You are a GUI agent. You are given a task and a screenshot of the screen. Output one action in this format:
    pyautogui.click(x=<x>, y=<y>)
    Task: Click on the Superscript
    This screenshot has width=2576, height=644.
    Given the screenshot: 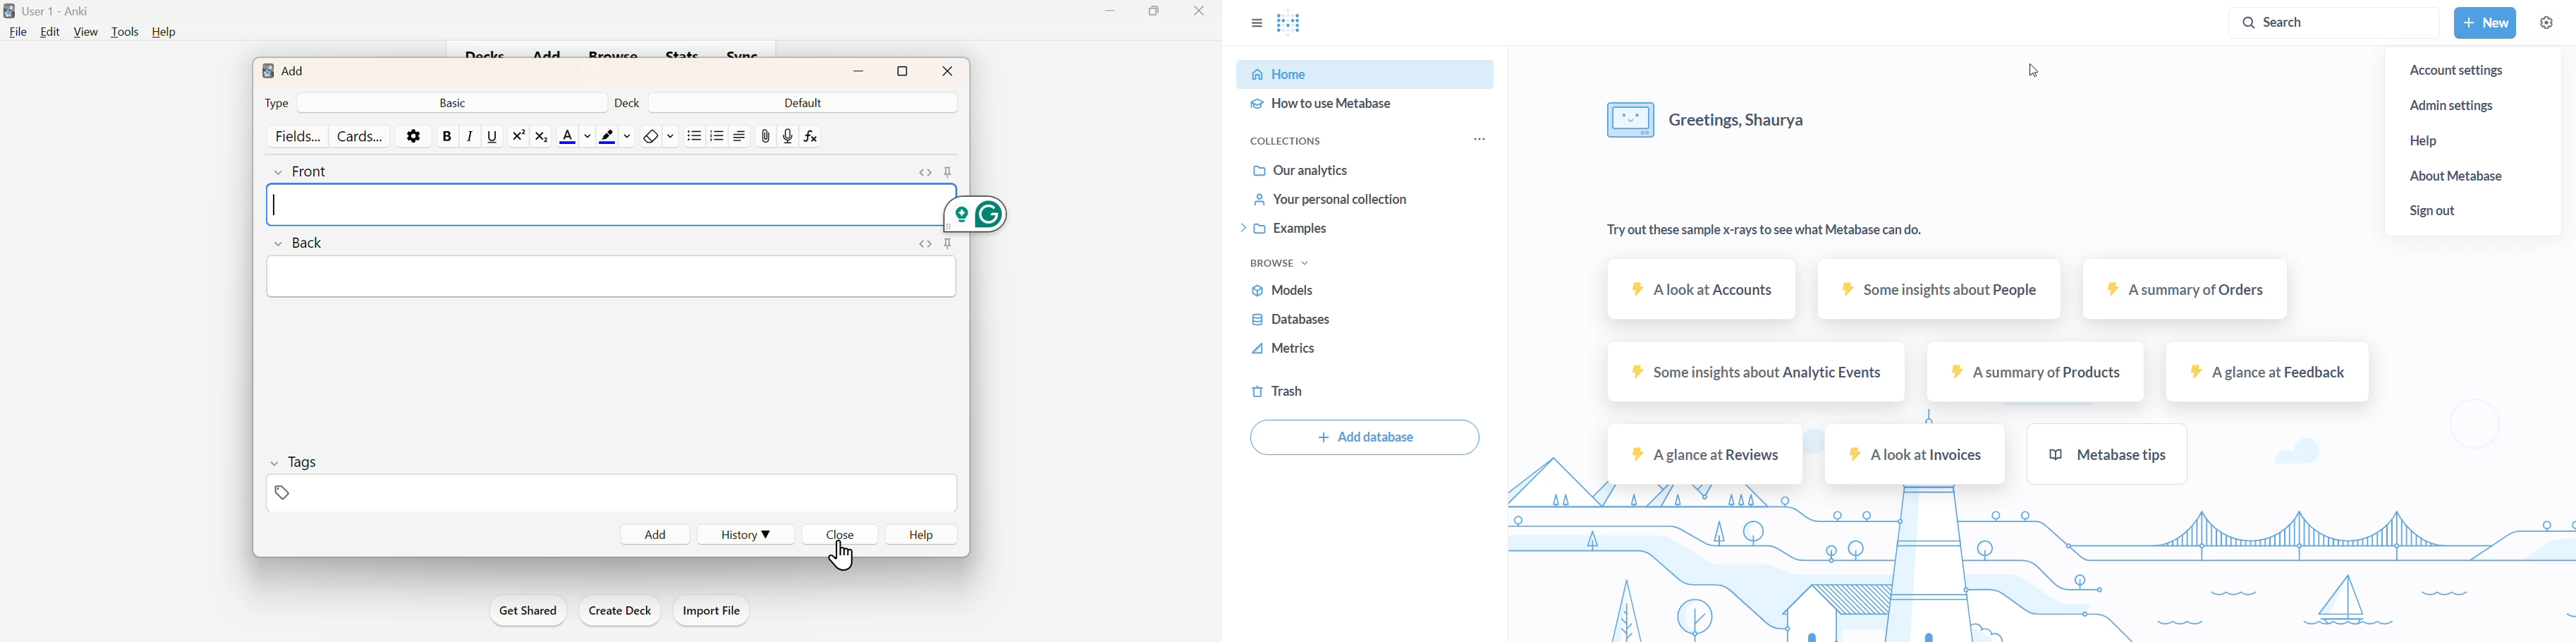 What is the action you would take?
    pyautogui.click(x=516, y=136)
    